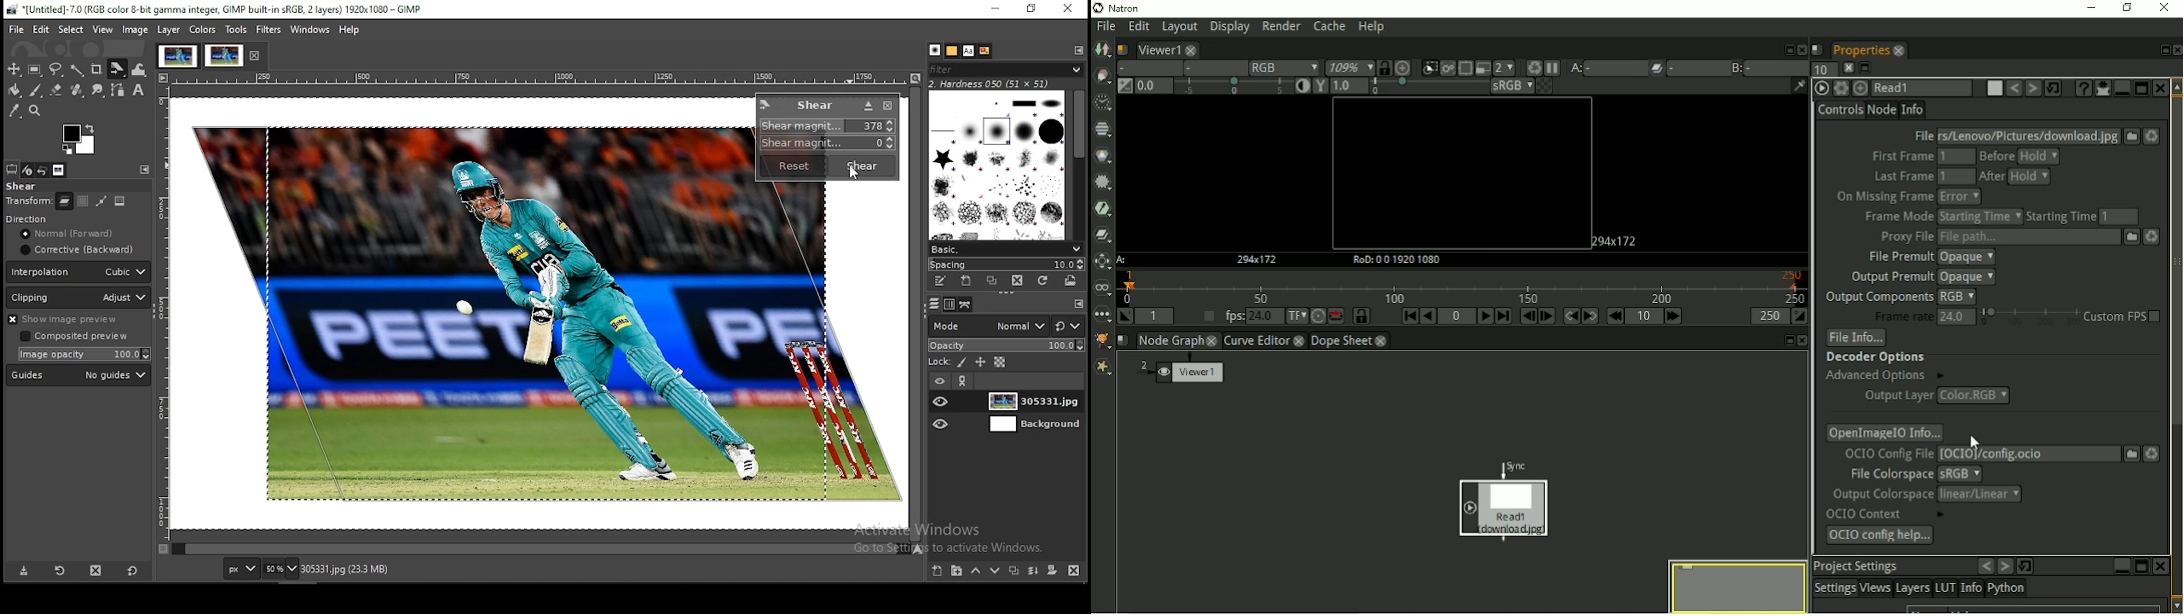  What do you see at coordinates (539, 79) in the screenshot?
I see `horizontal scale` at bounding box center [539, 79].